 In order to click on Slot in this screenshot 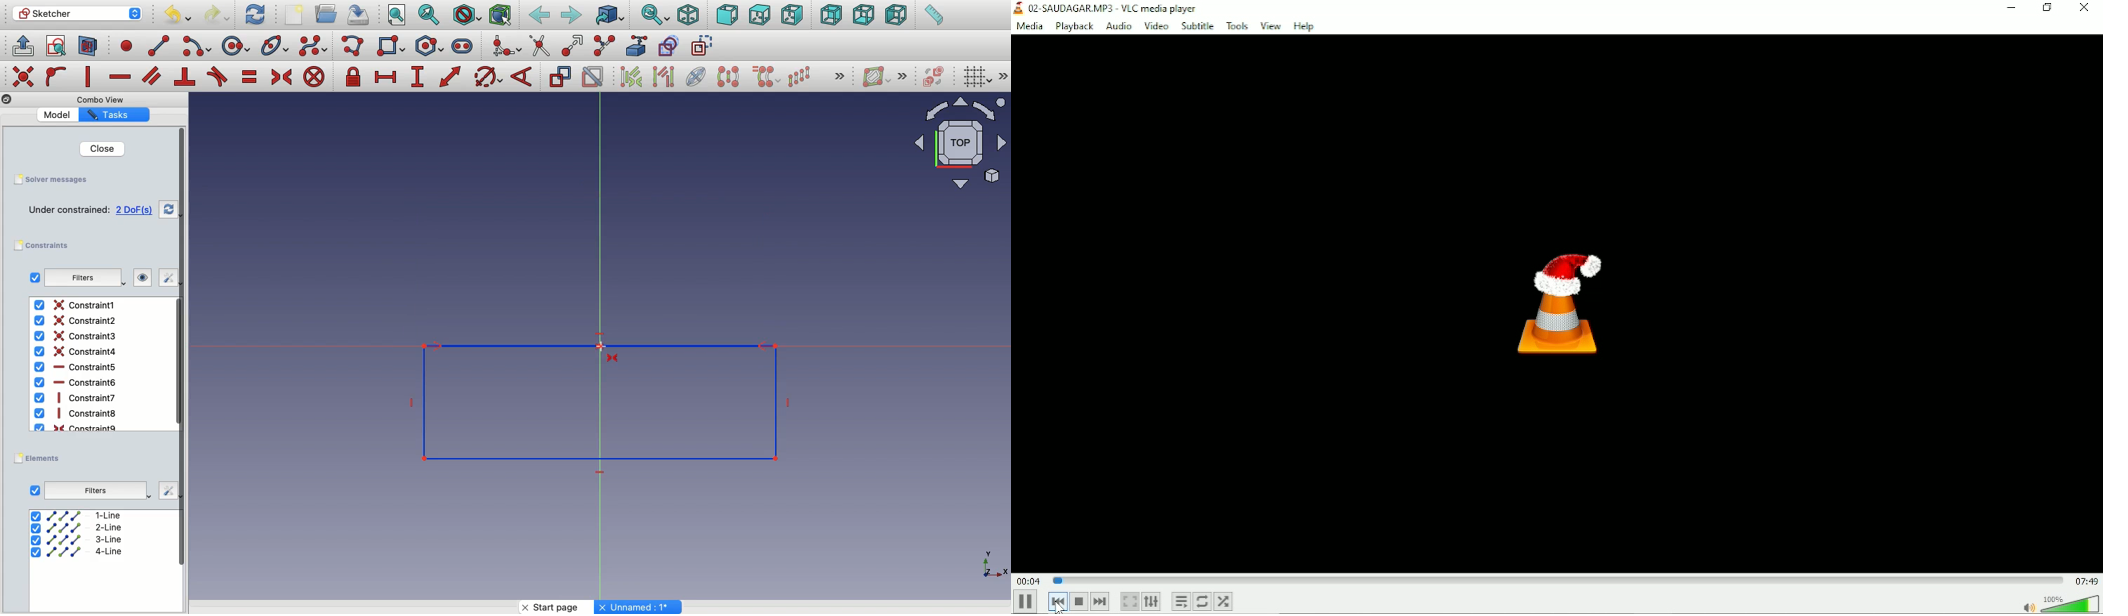, I will do `click(464, 46)`.